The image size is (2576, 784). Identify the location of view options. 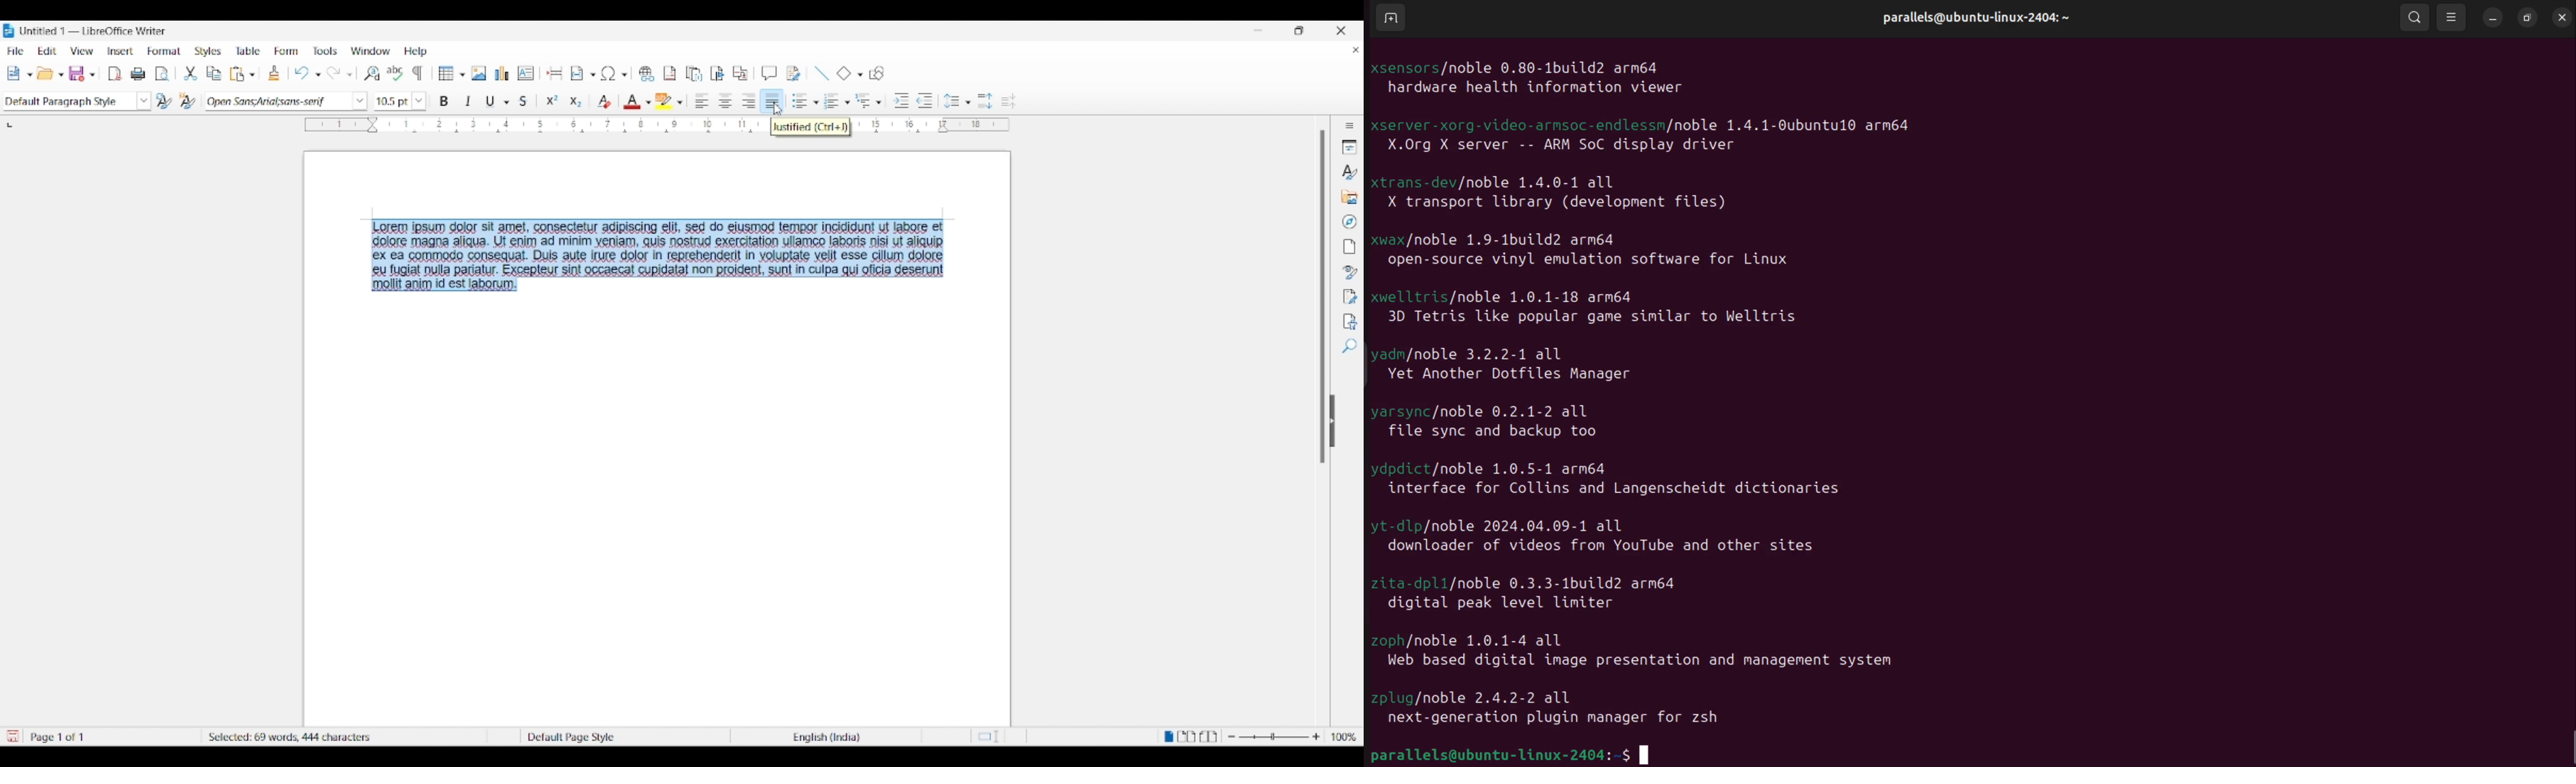
(2453, 17).